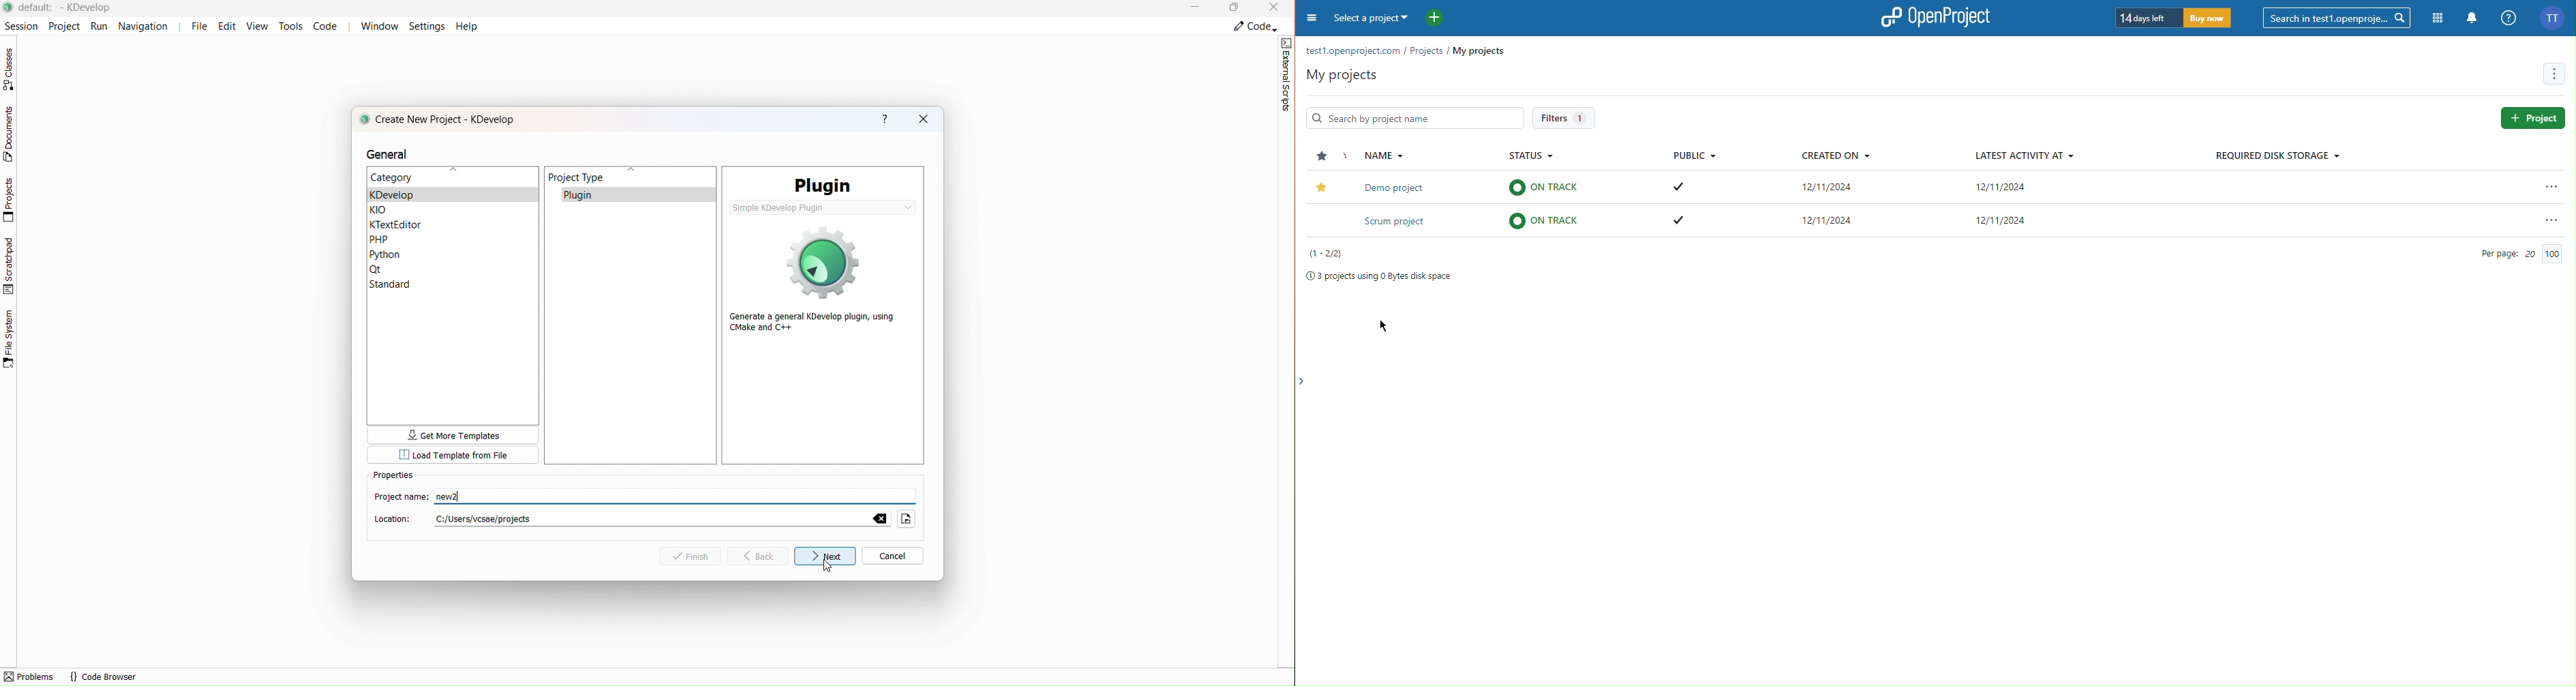 The height and width of the screenshot is (700, 2576). I want to click on More, so click(1309, 21).